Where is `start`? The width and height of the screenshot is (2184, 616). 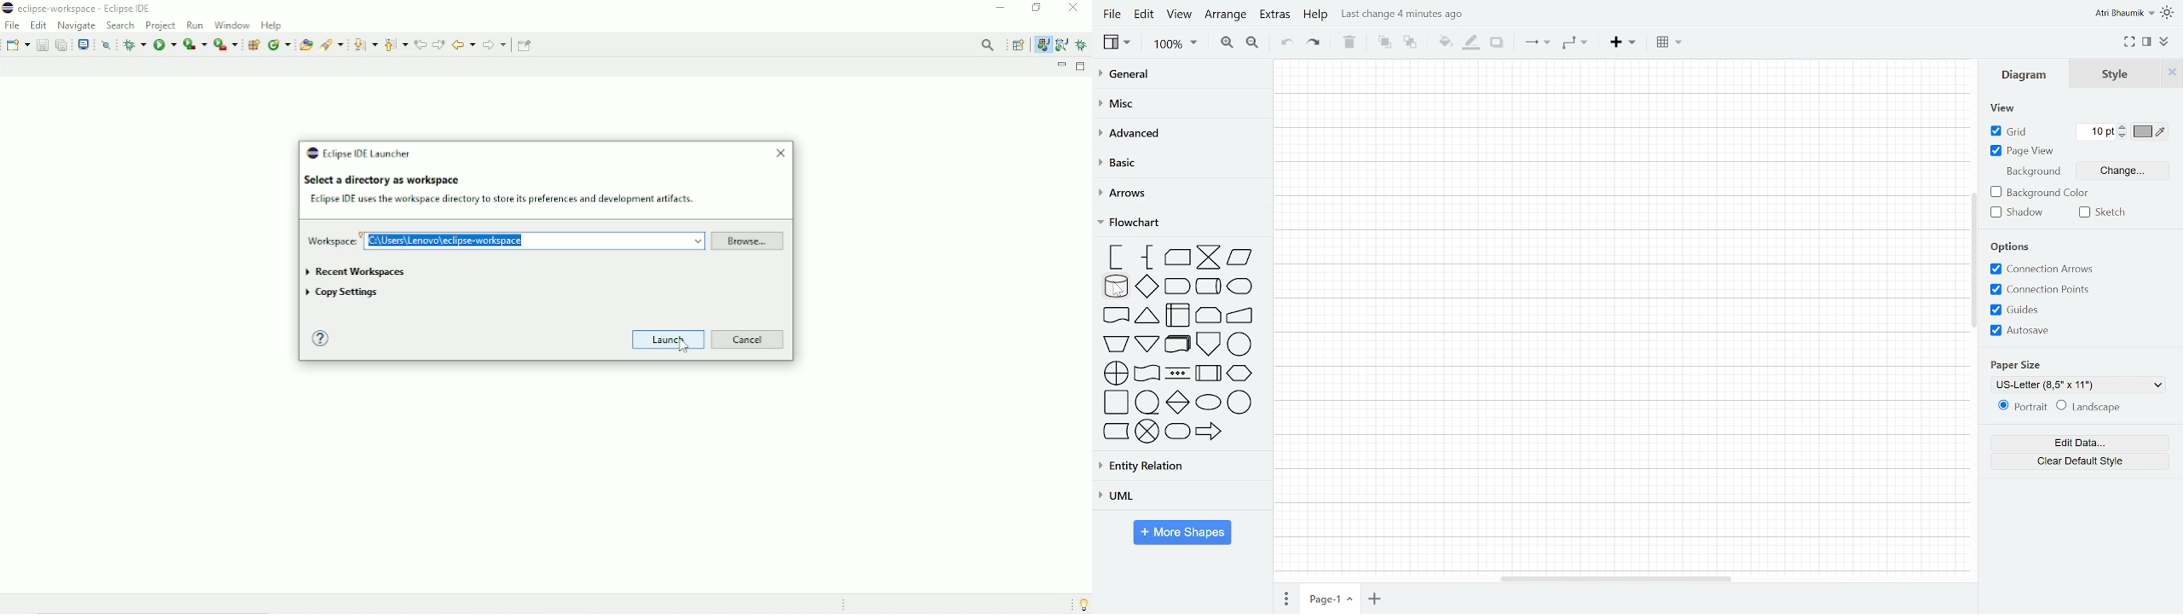 start is located at coordinates (1208, 403).